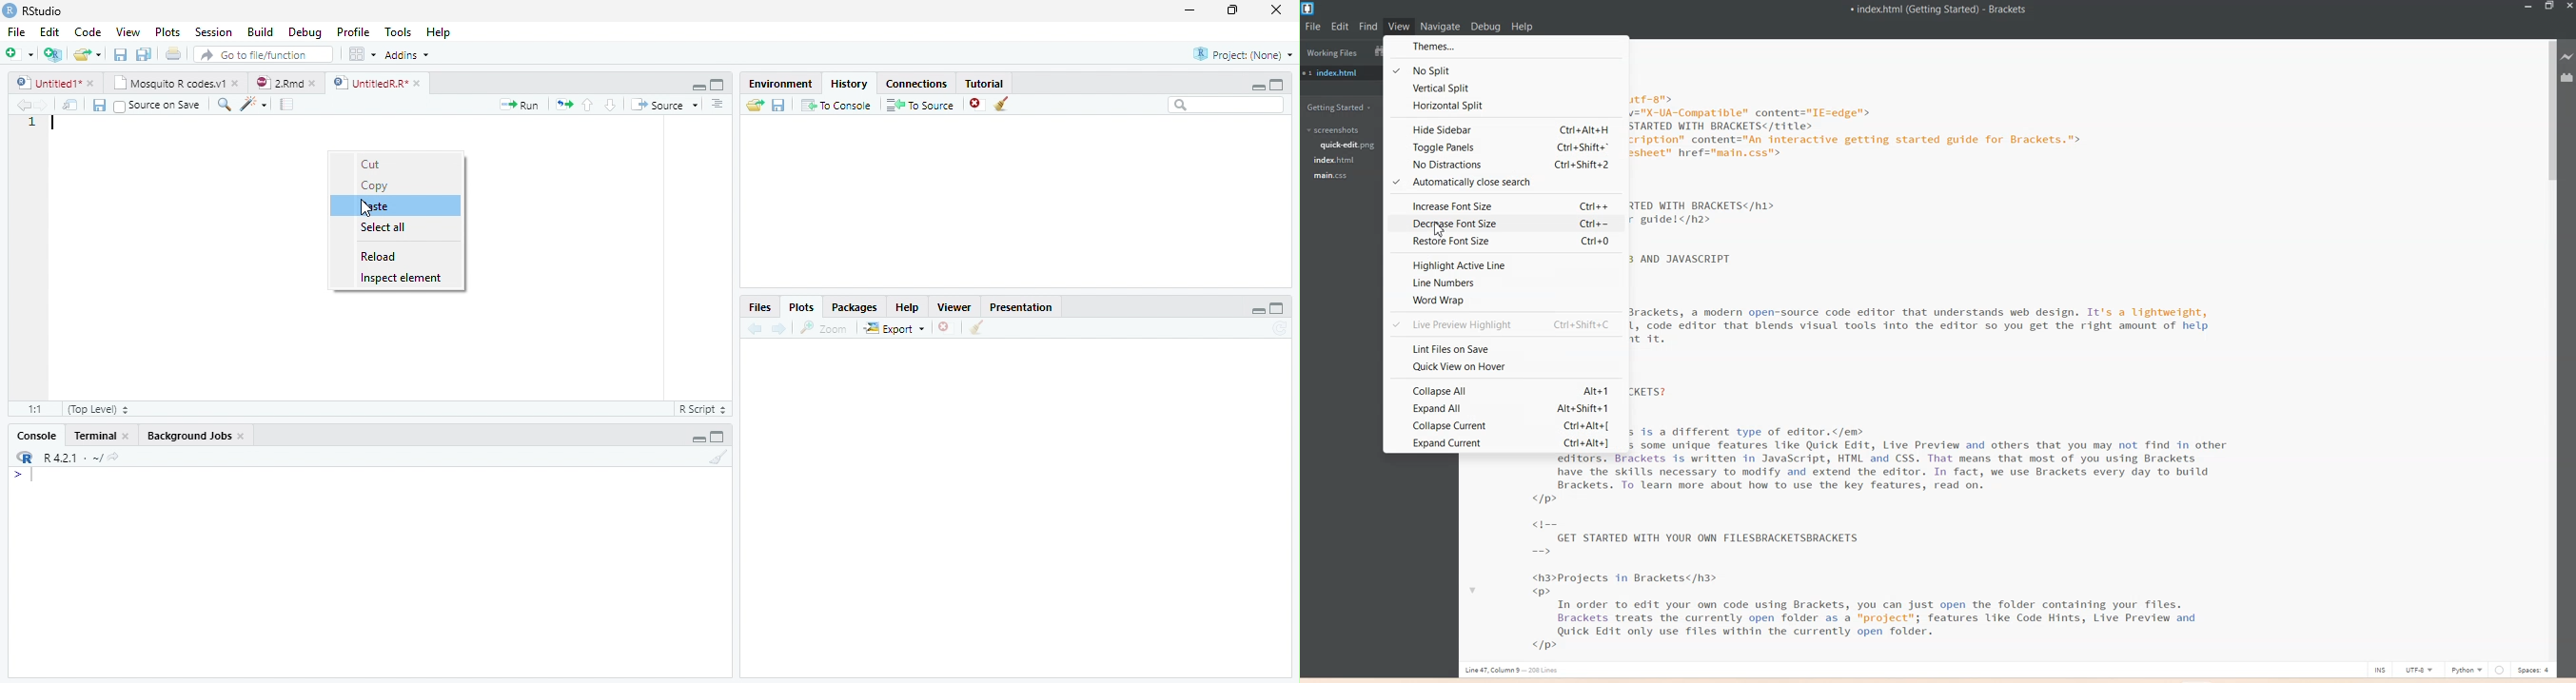 The width and height of the screenshot is (2576, 700). Describe the element at coordinates (38, 435) in the screenshot. I see `Console` at that location.